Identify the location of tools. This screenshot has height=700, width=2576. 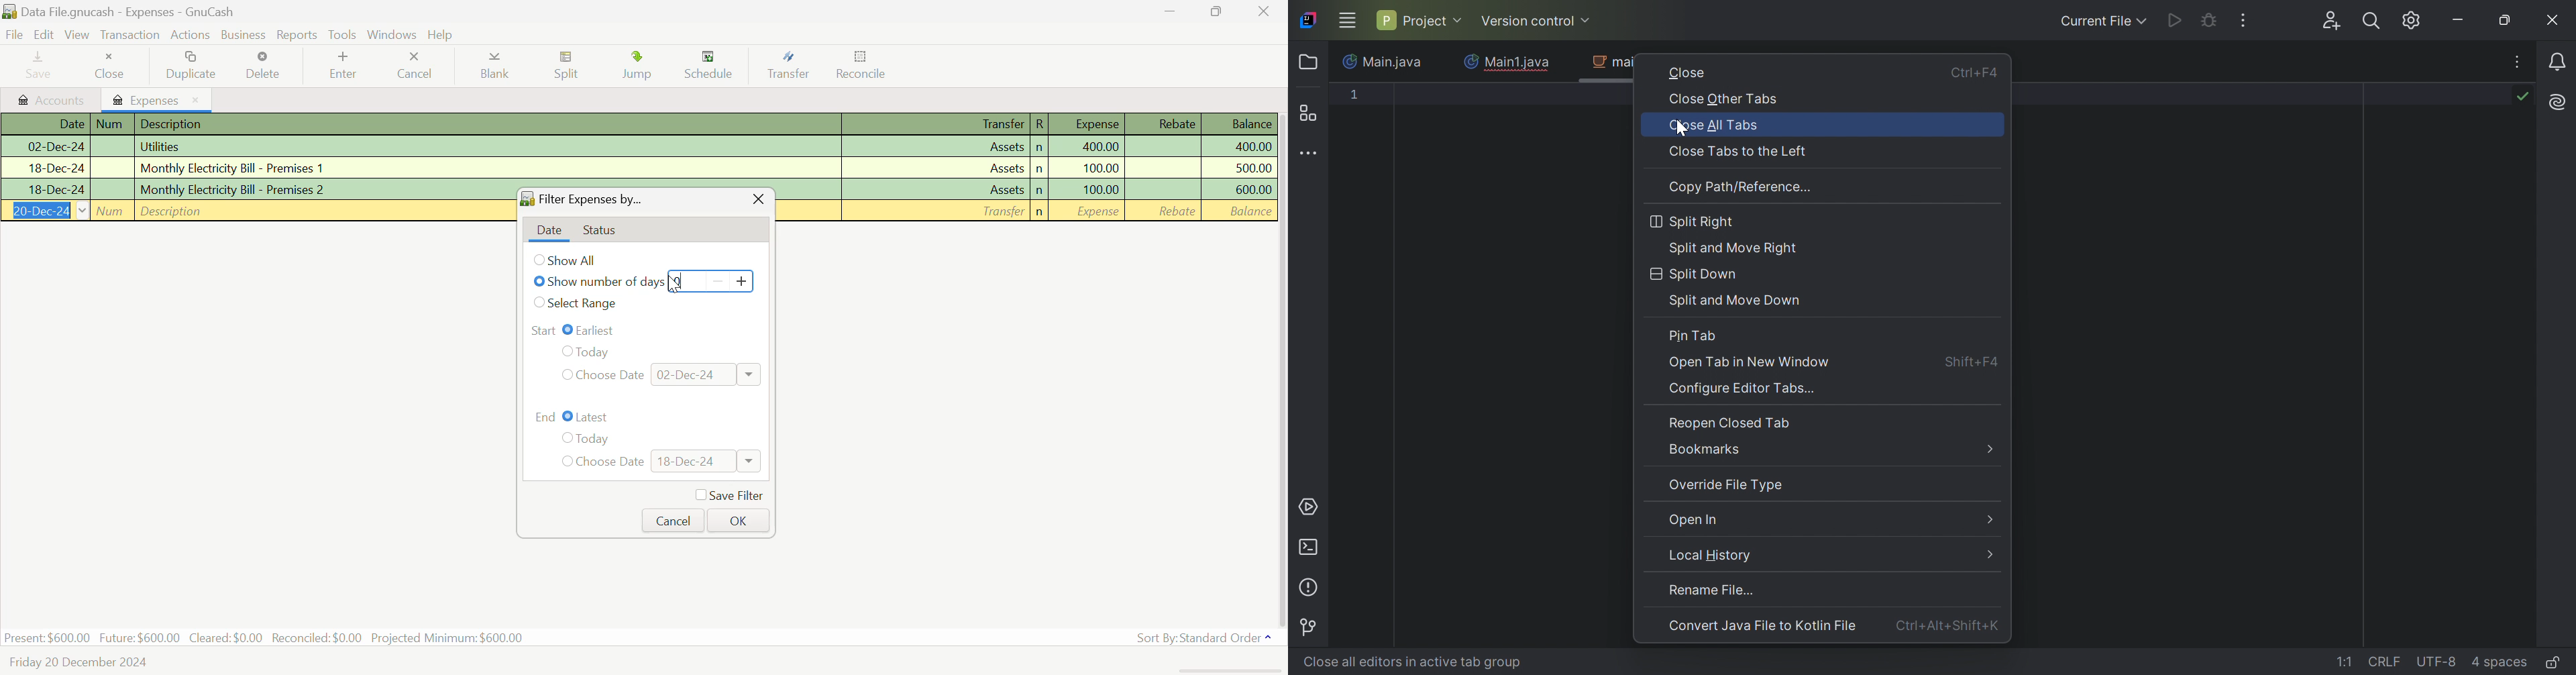
(342, 35).